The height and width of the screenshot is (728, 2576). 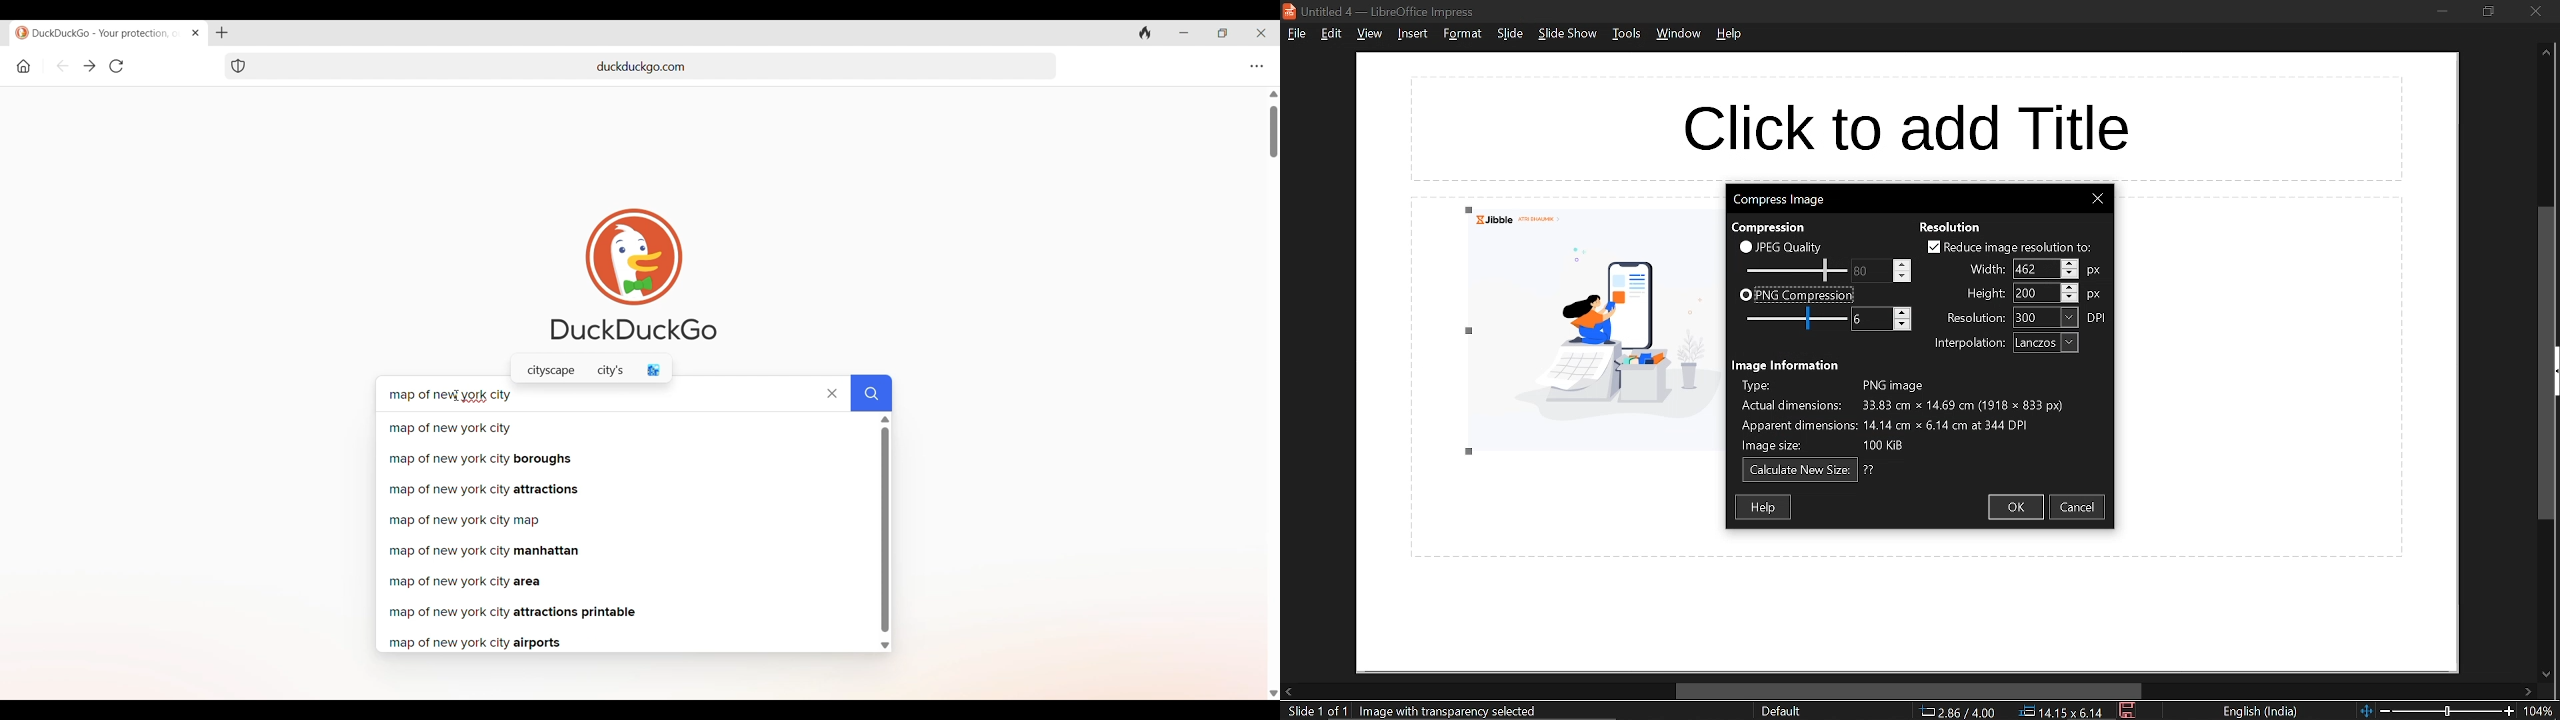 What do you see at coordinates (624, 490) in the screenshot?
I see `map of new york city attractions` at bounding box center [624, 490].